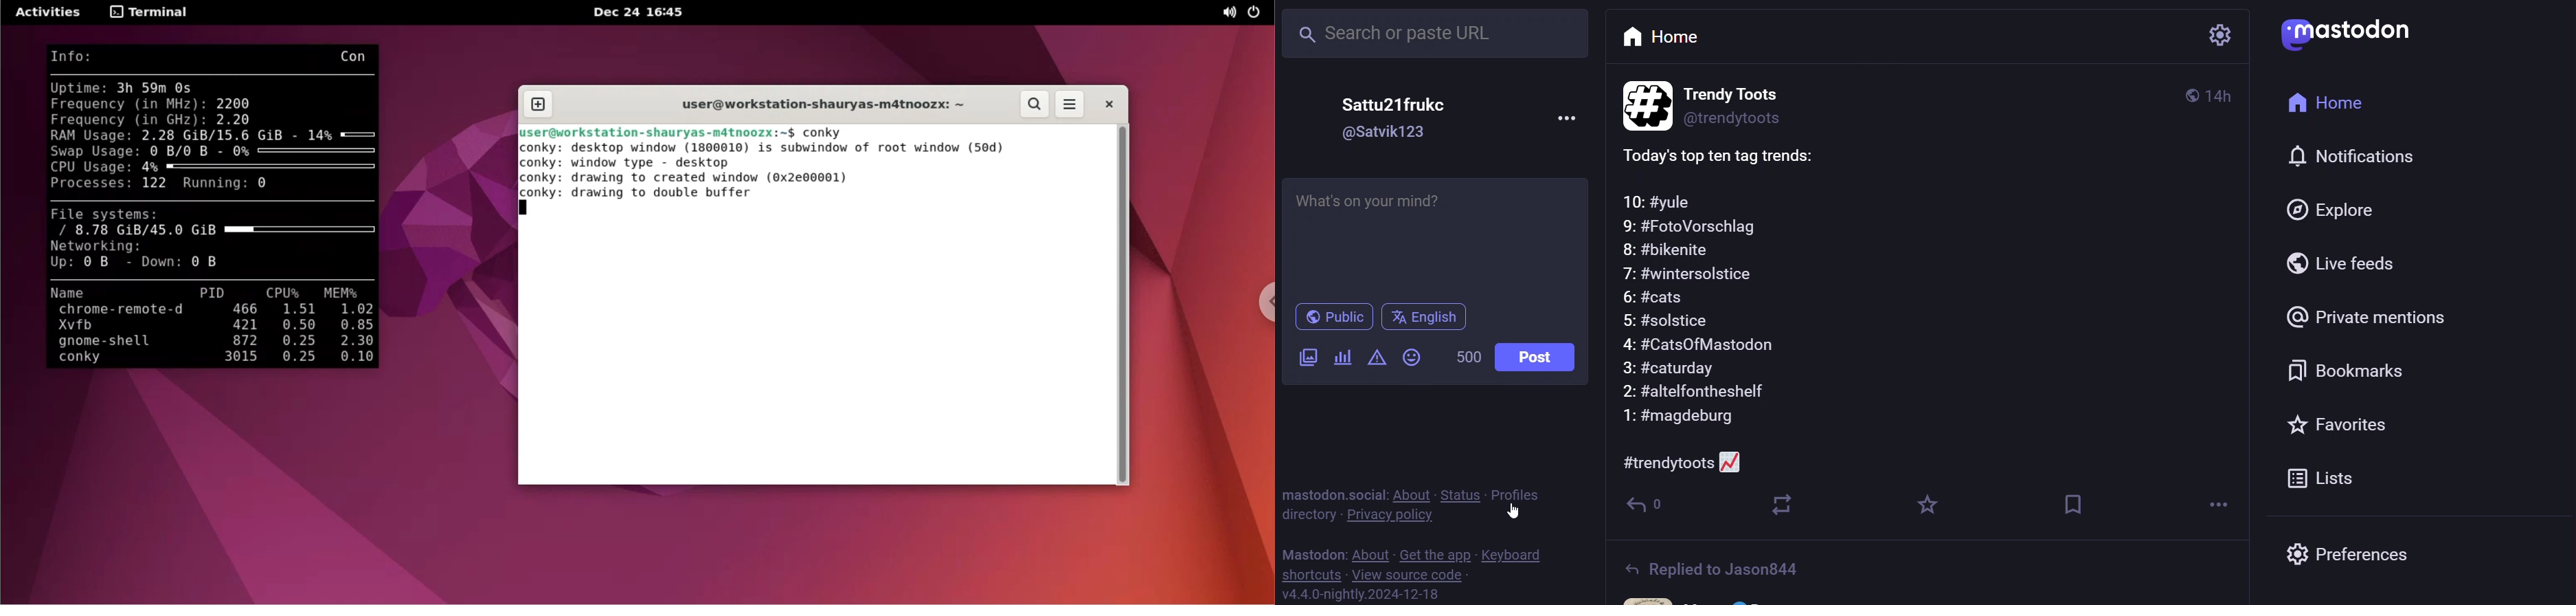 Image resolution: width=2576 pixels, height=616 pixels. Describe the element at coordinates (2338, 213) in the screenshot. I see `explore` at that location.